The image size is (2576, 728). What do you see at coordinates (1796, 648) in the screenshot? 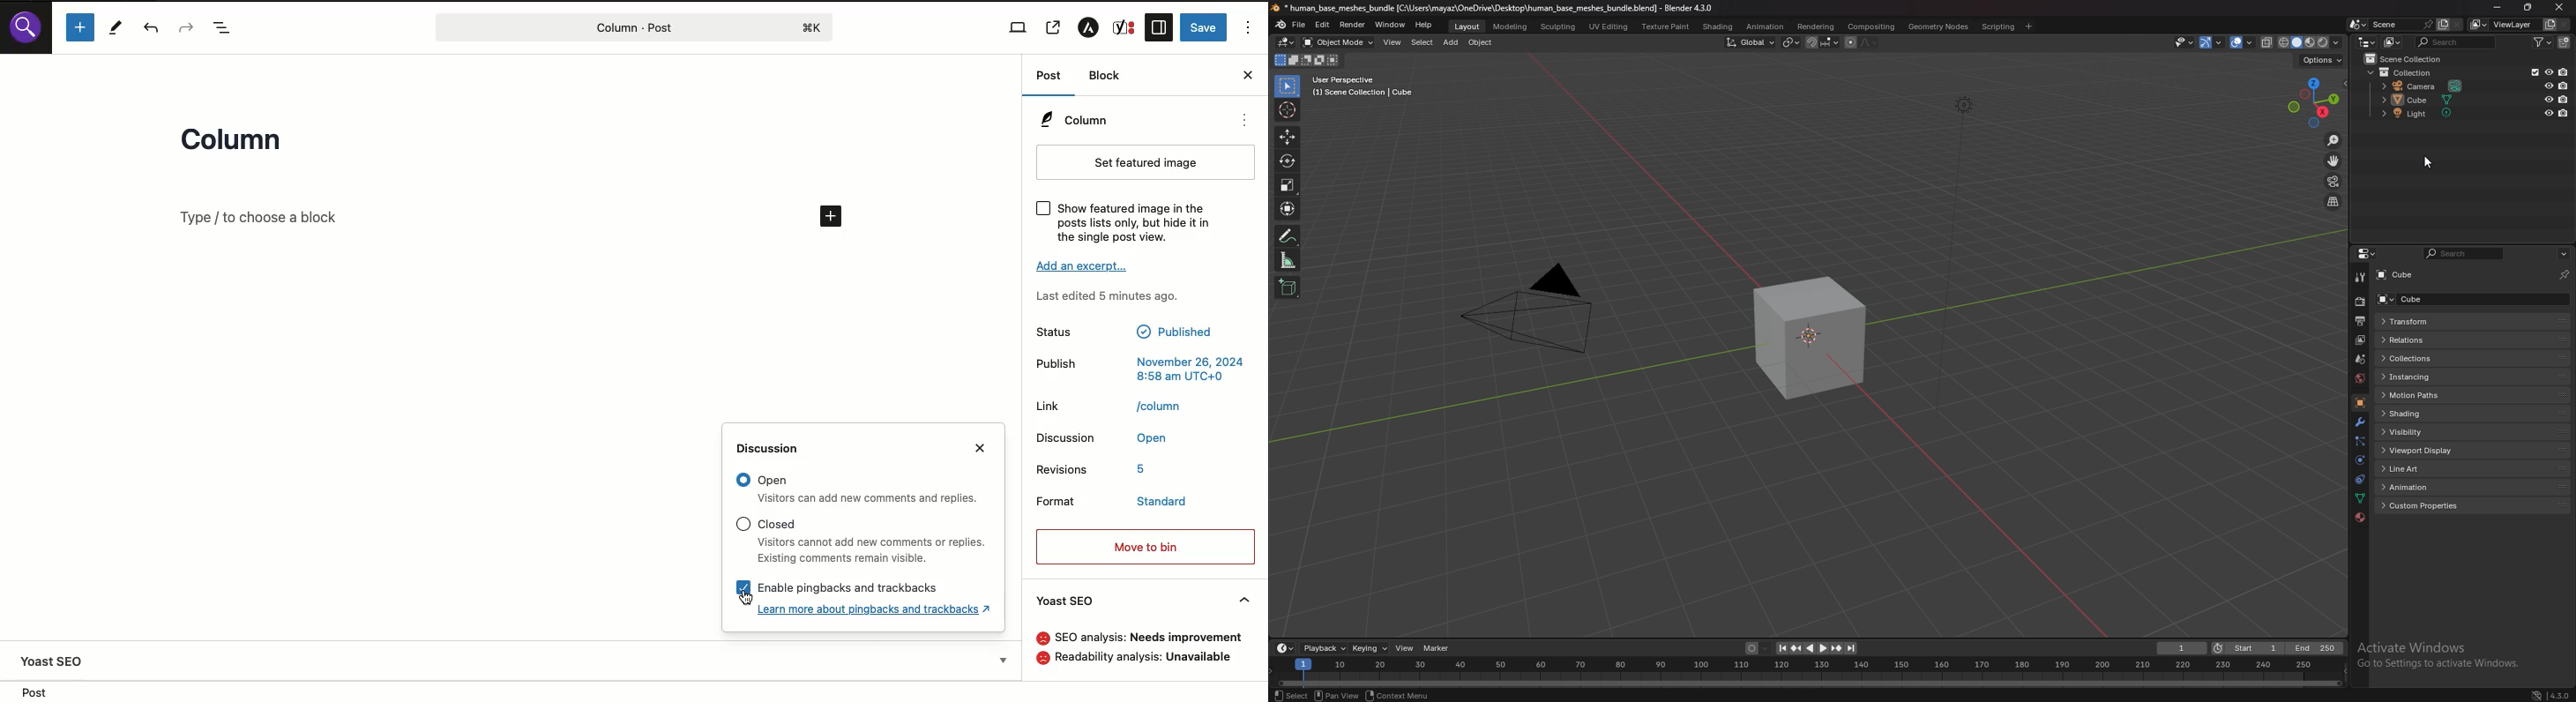
I see `jump to keyframe` at bounding box center [1796, 648].